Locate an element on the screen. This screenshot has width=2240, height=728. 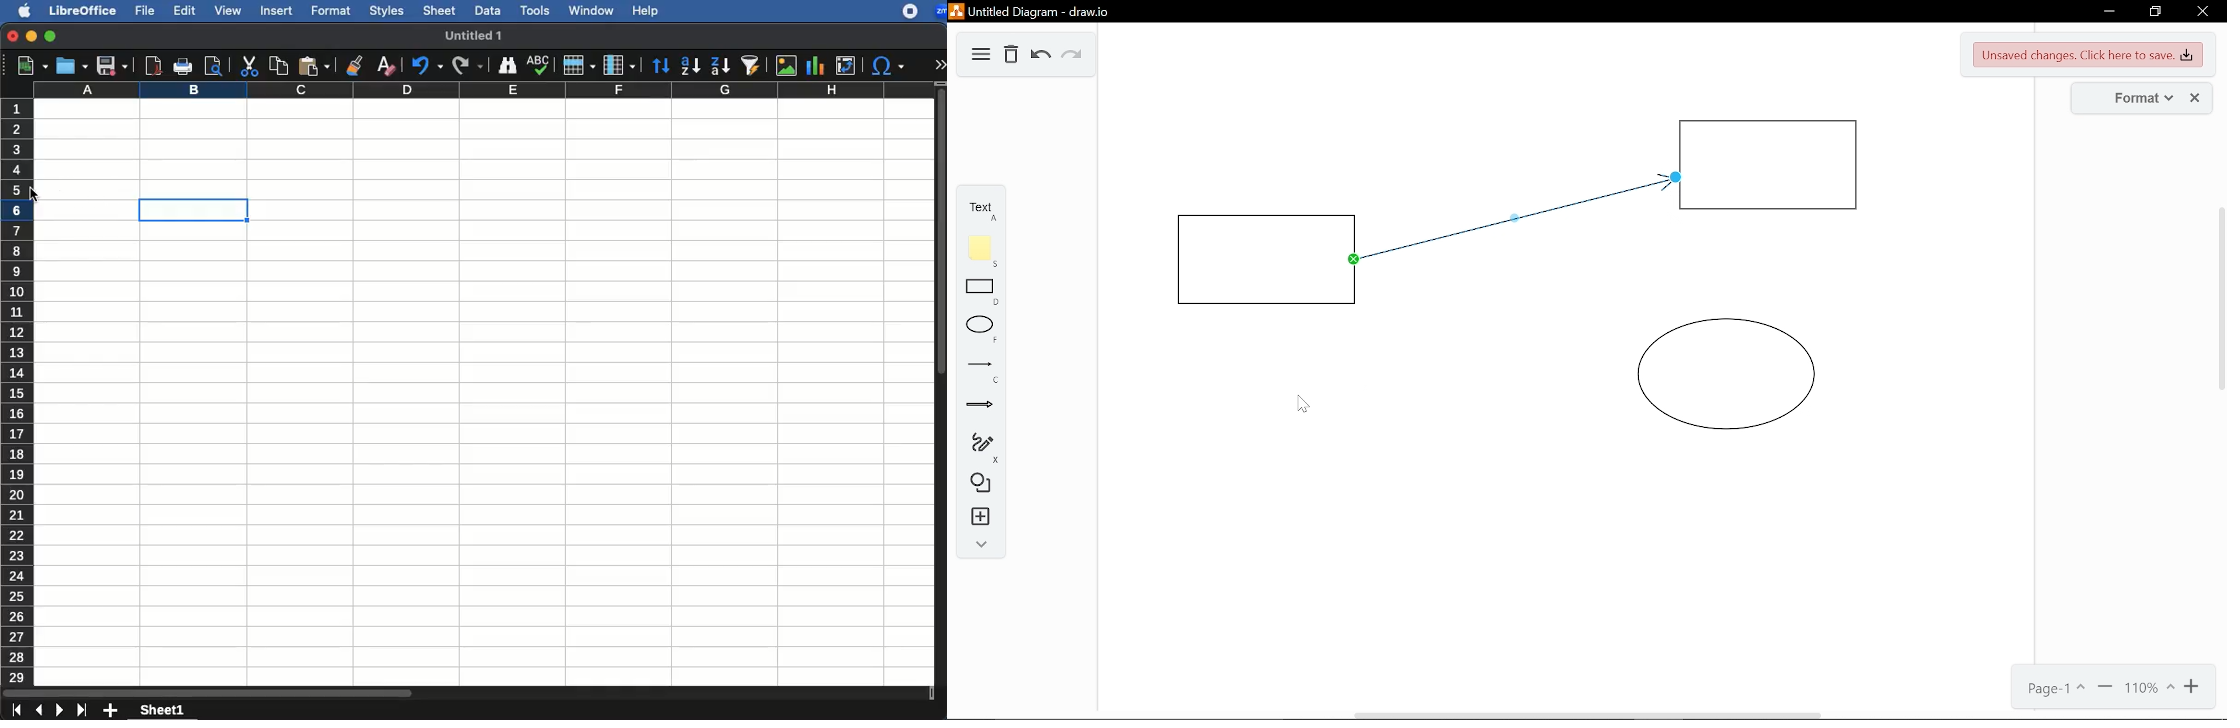
redo is located at coordinates (468, 65).